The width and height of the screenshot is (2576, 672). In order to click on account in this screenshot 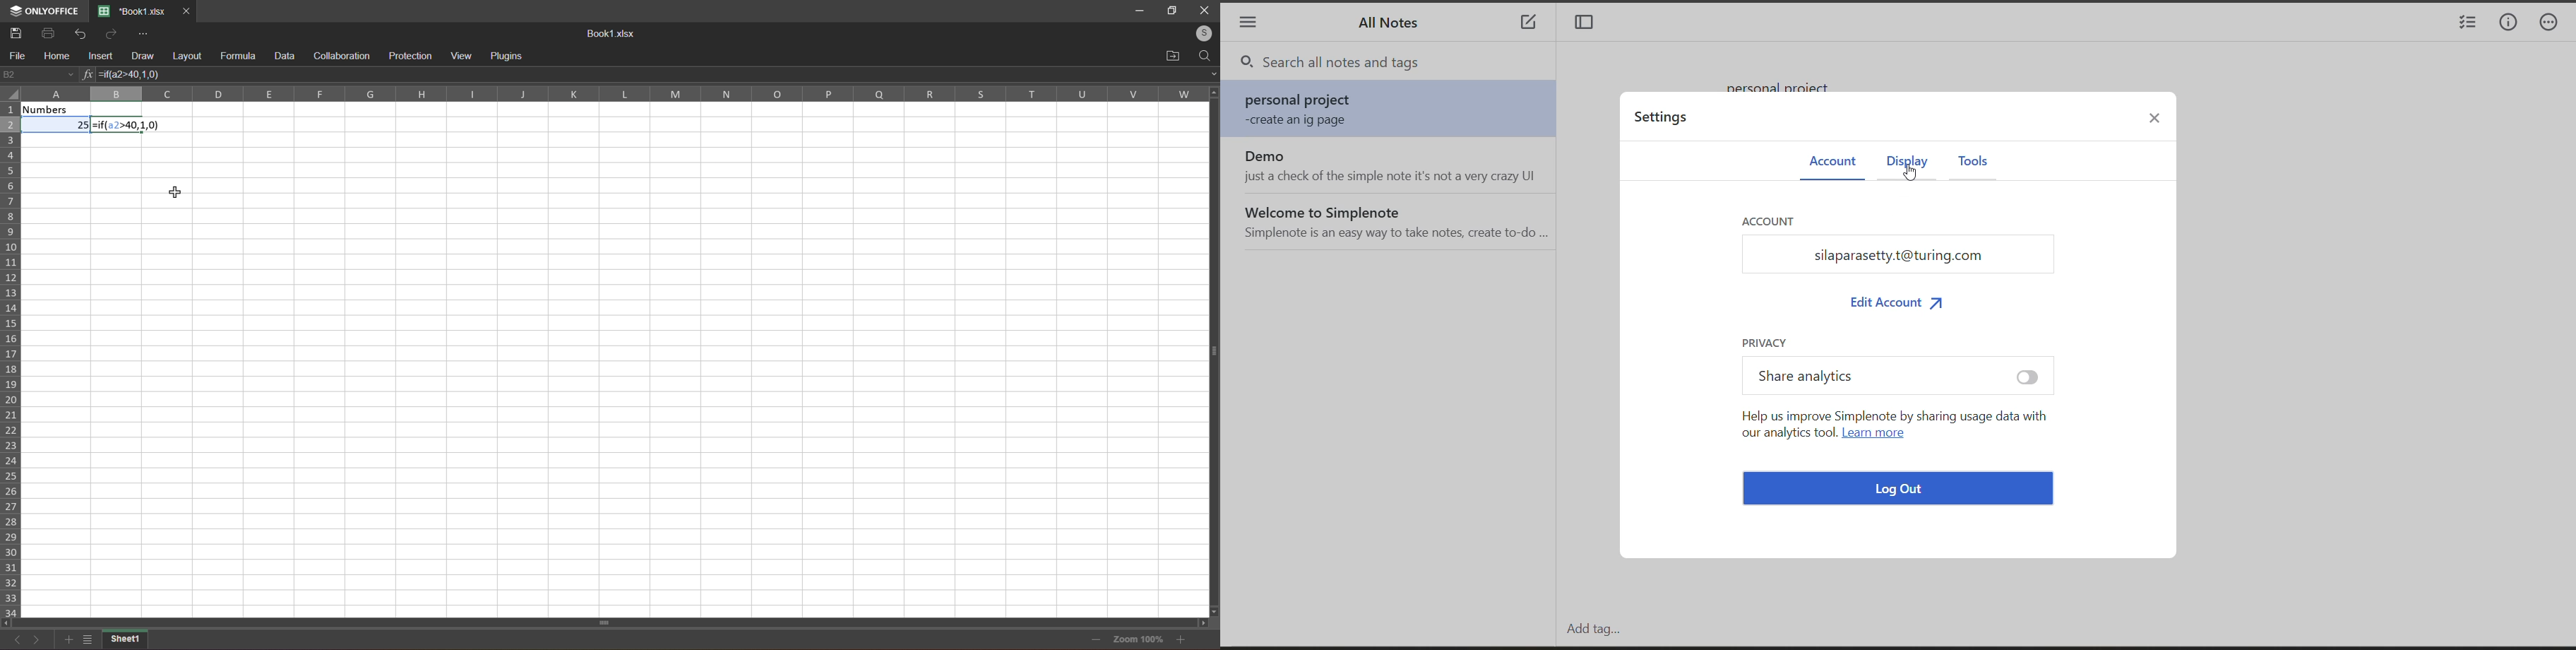, I will do `click(1831, 162)`.